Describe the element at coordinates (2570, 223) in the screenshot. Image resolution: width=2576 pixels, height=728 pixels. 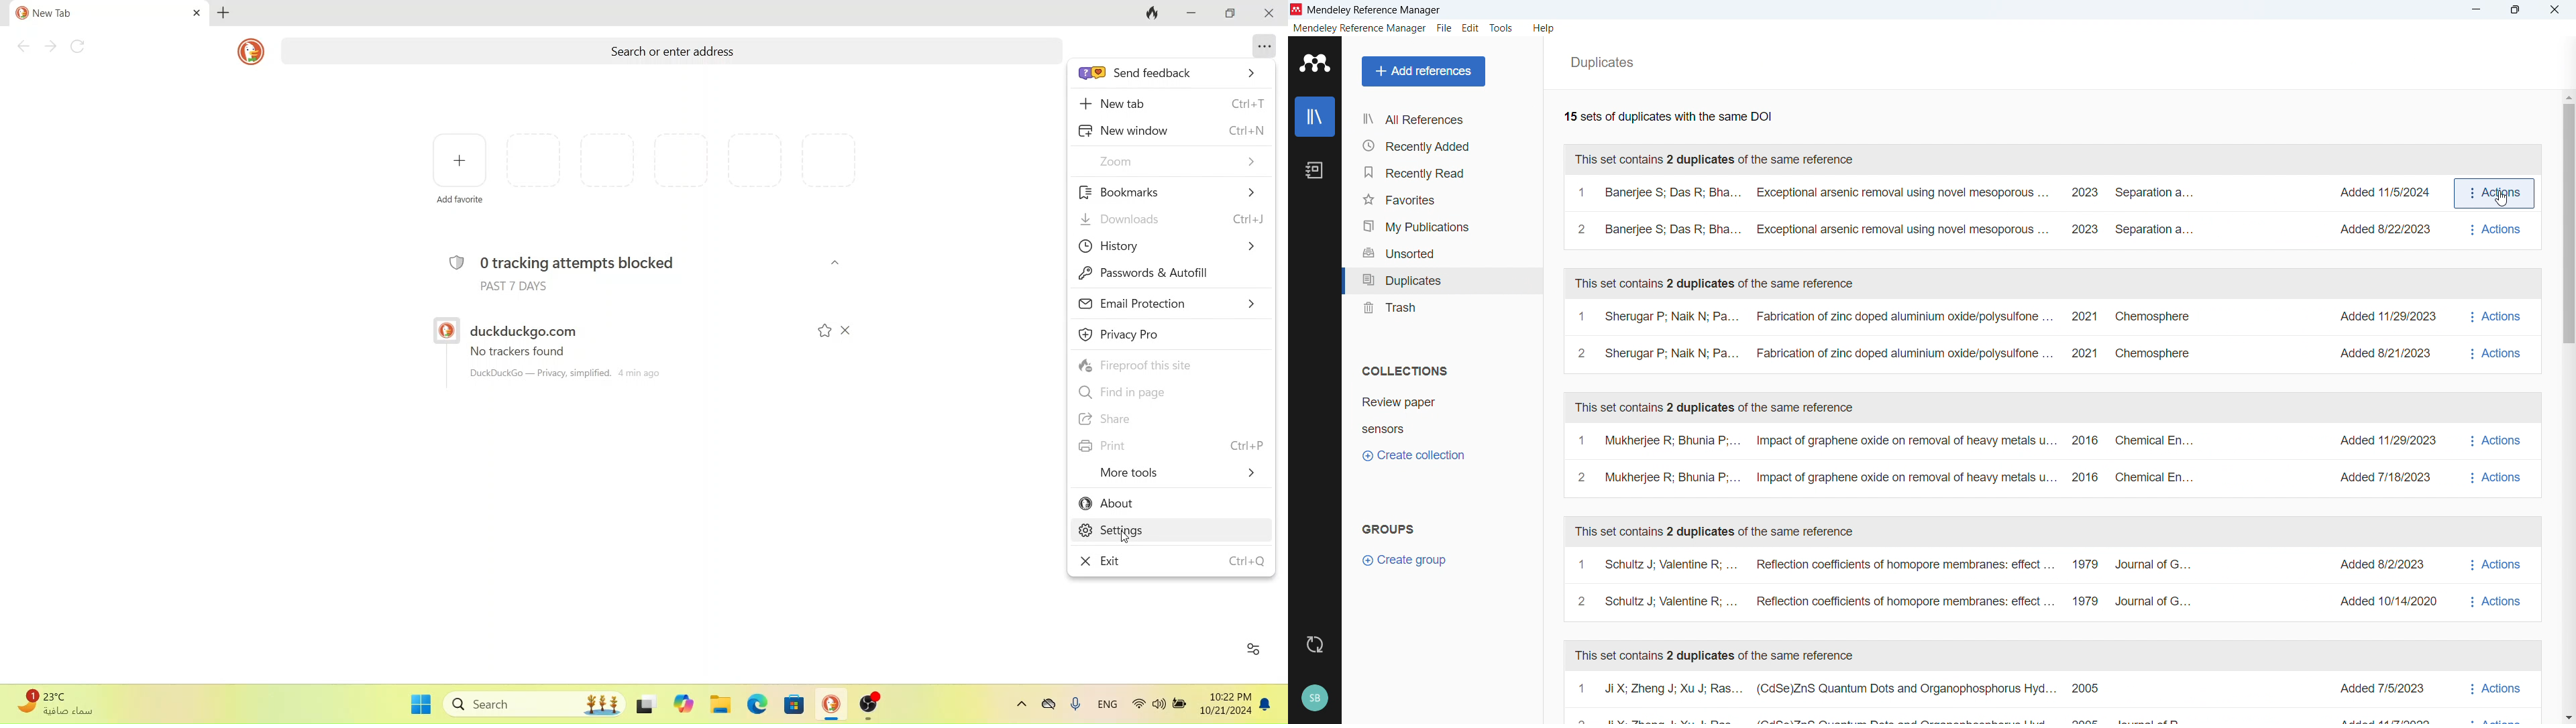
I see `Vertical scroll bar` at that location.